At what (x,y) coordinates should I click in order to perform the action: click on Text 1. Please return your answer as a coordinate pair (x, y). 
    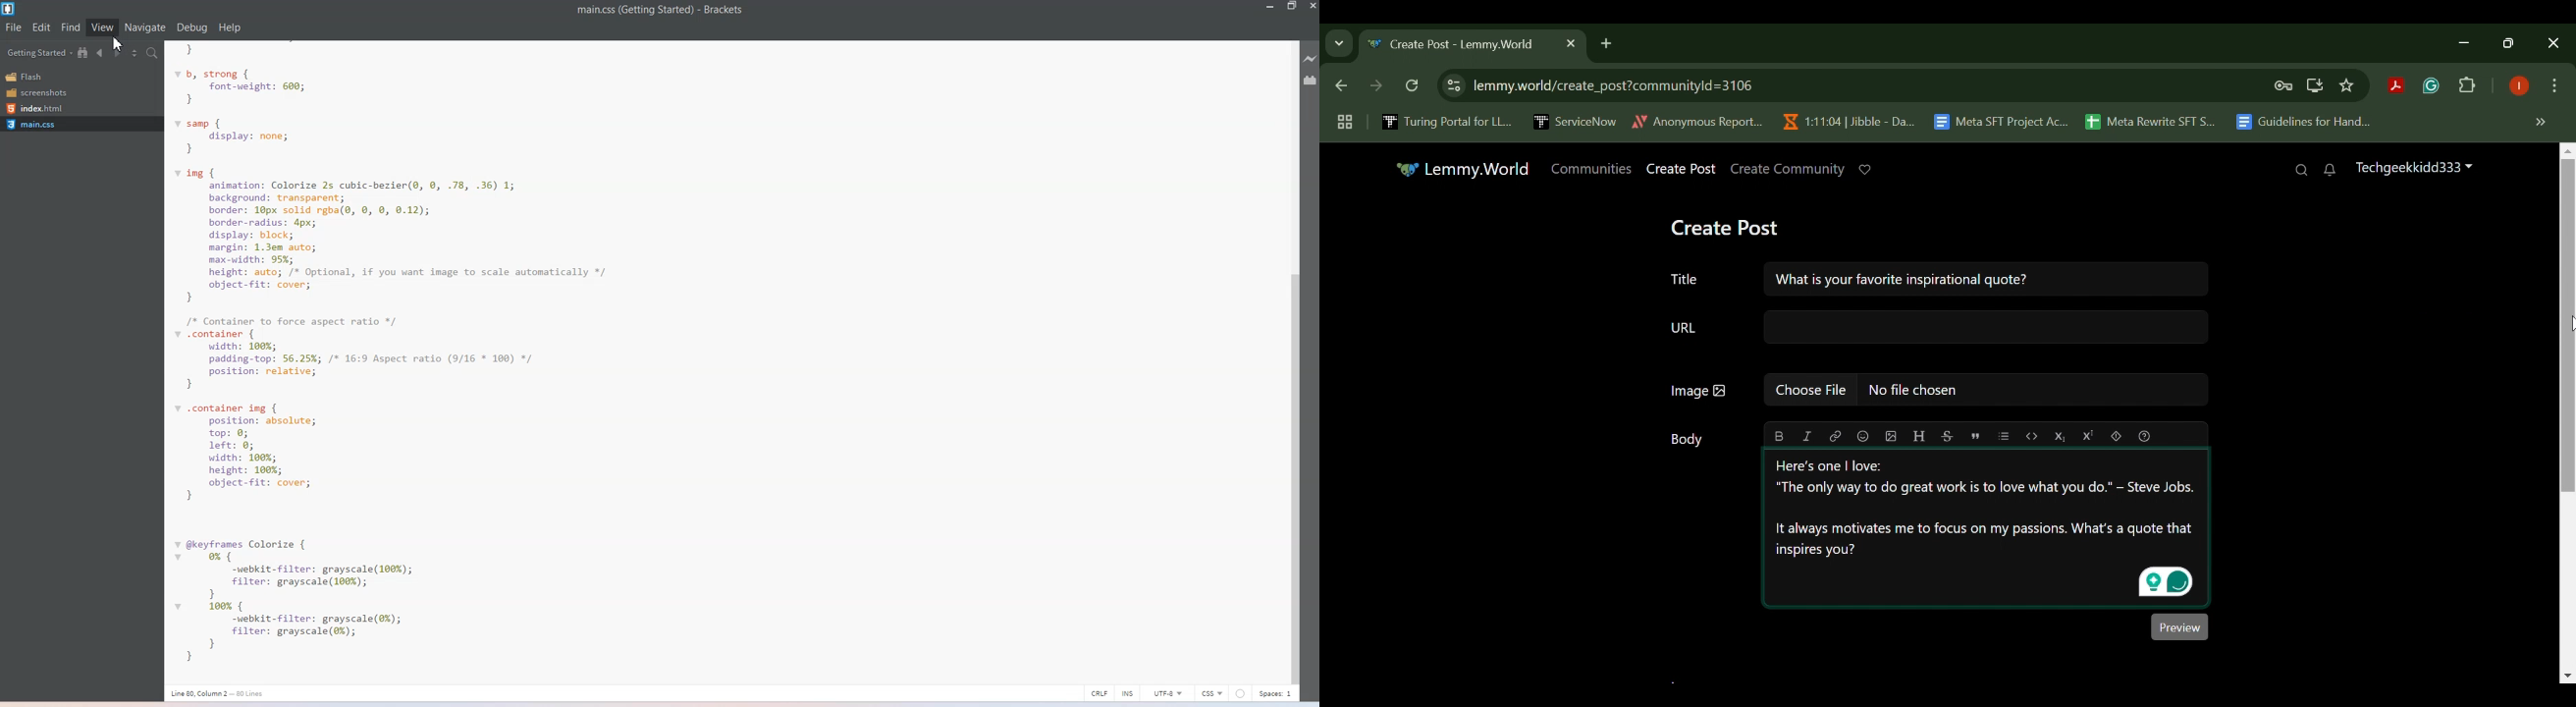
    Looking at the image, I should click on (662, 12).